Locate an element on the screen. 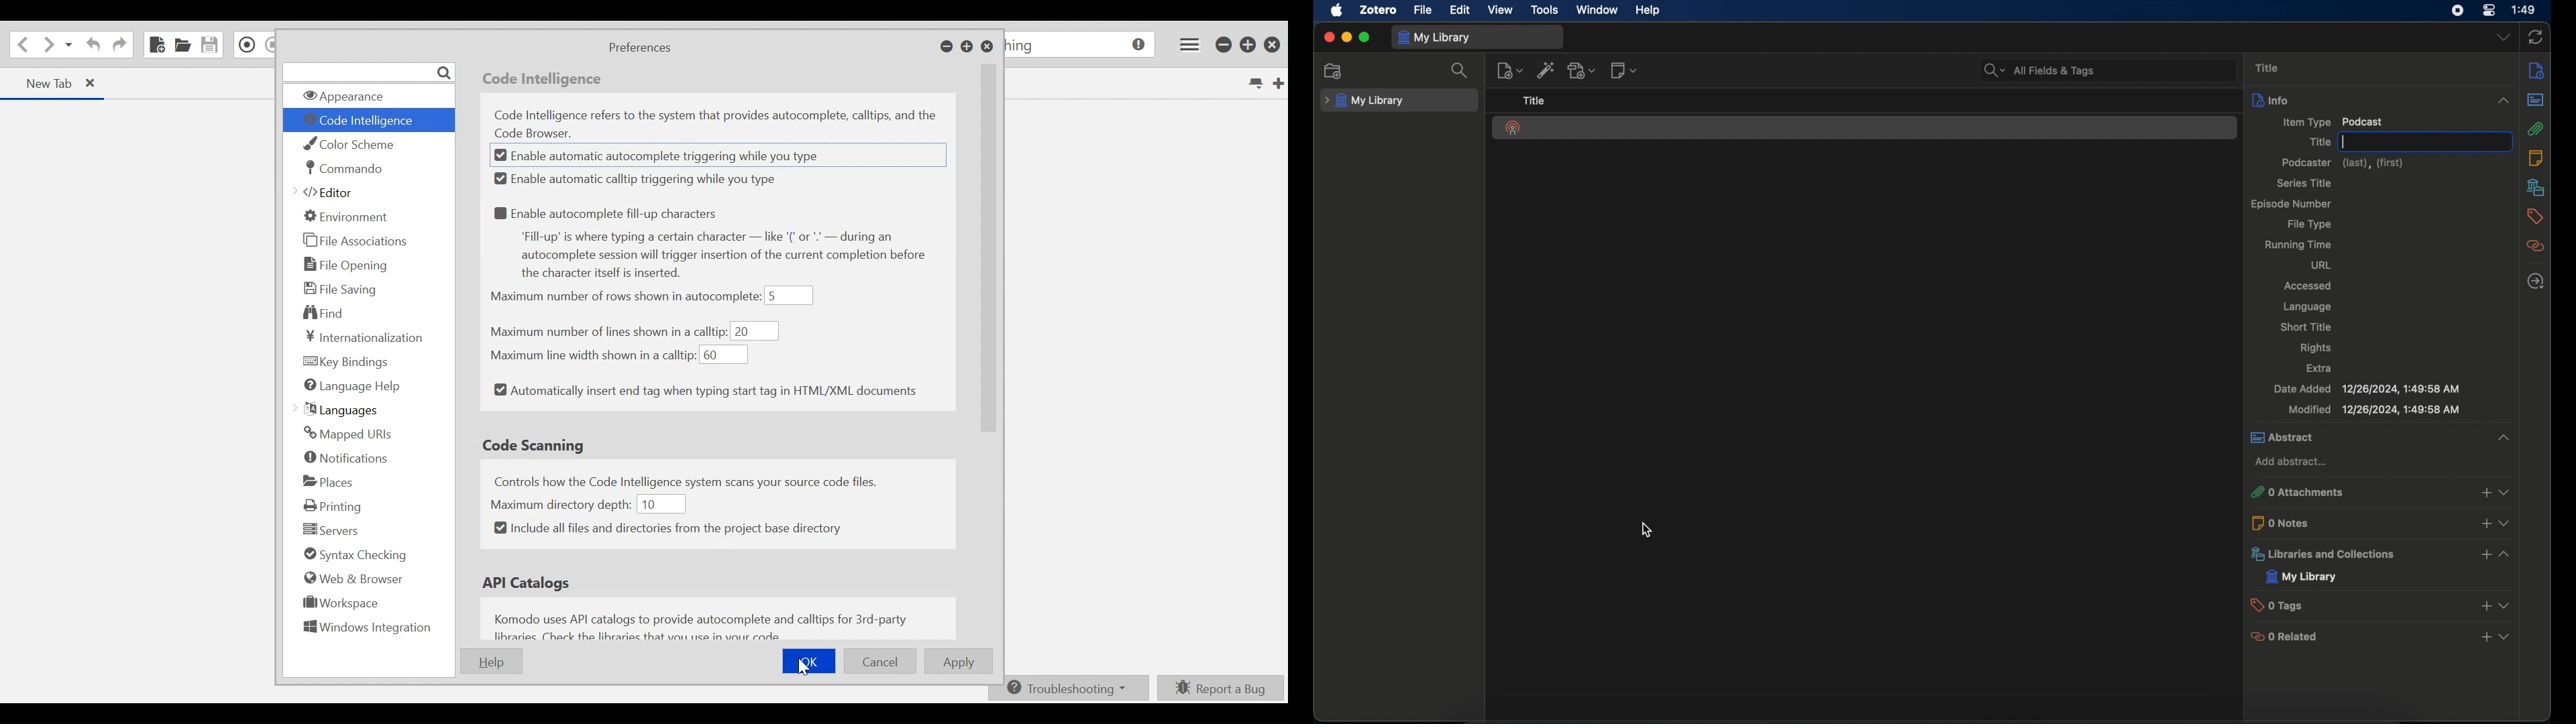  episode number is located at coordinates (2290, 204).